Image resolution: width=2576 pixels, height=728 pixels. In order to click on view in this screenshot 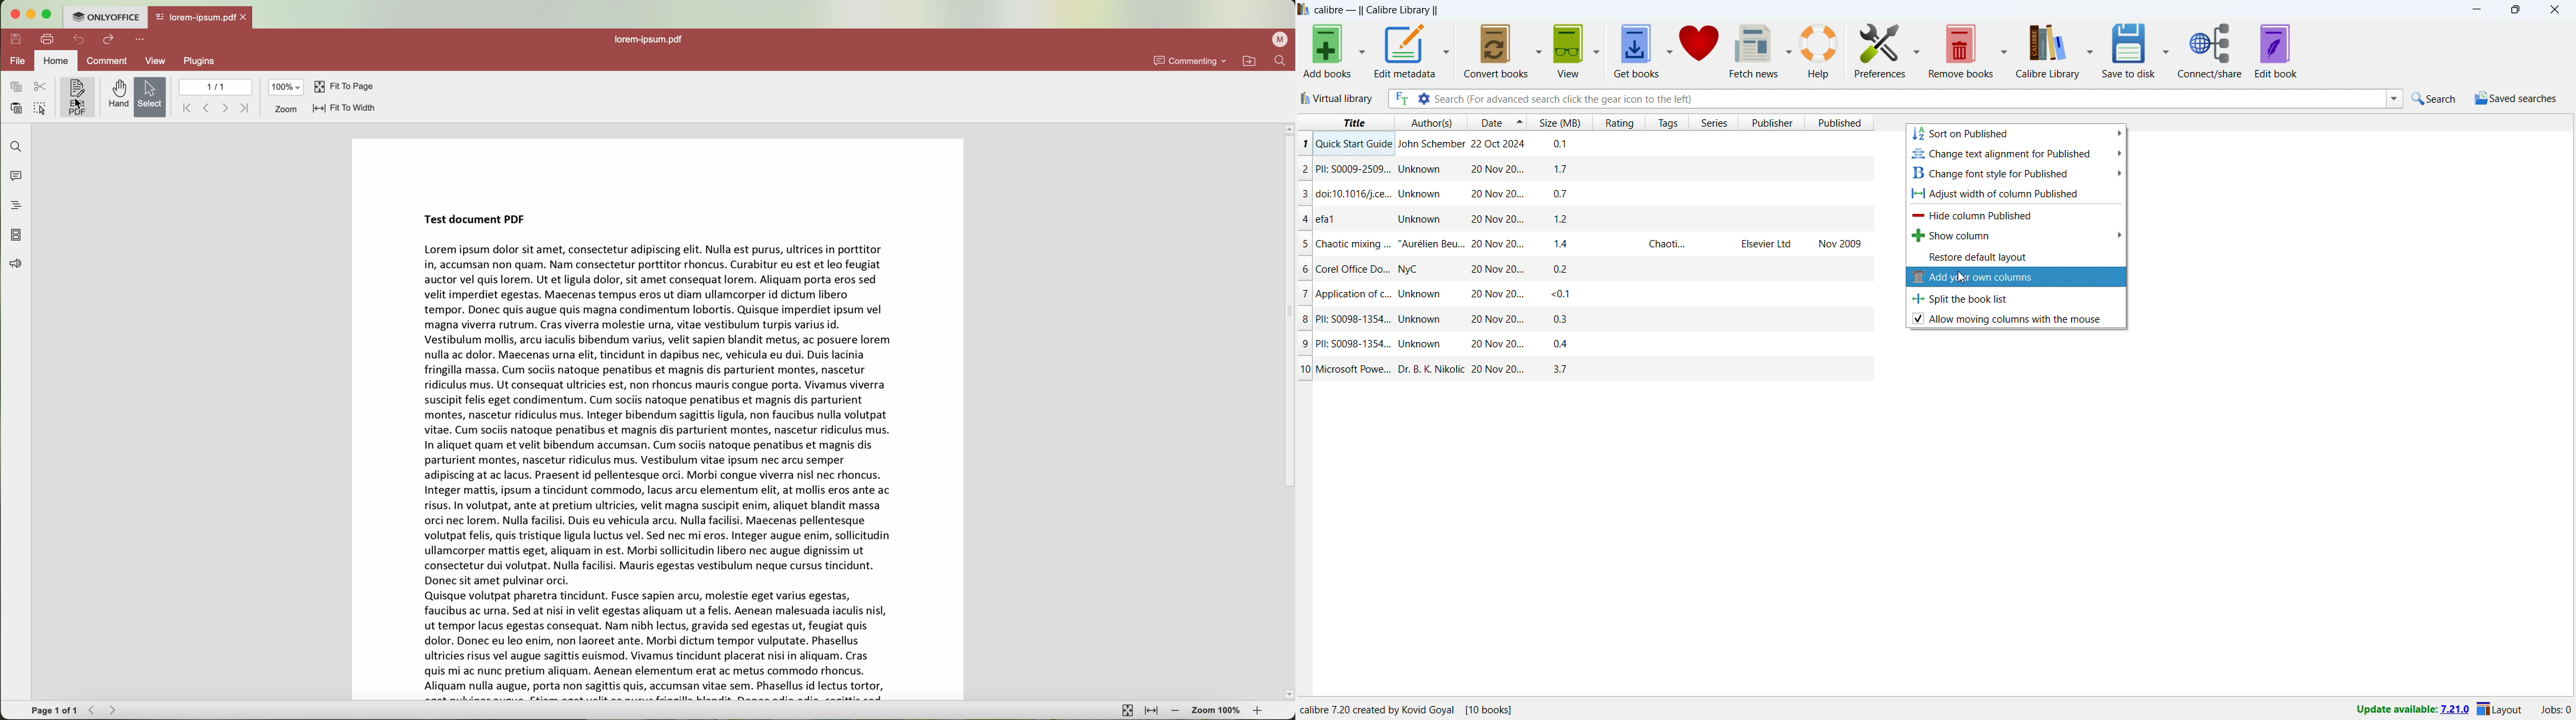, I will do `click(155, 60)`.